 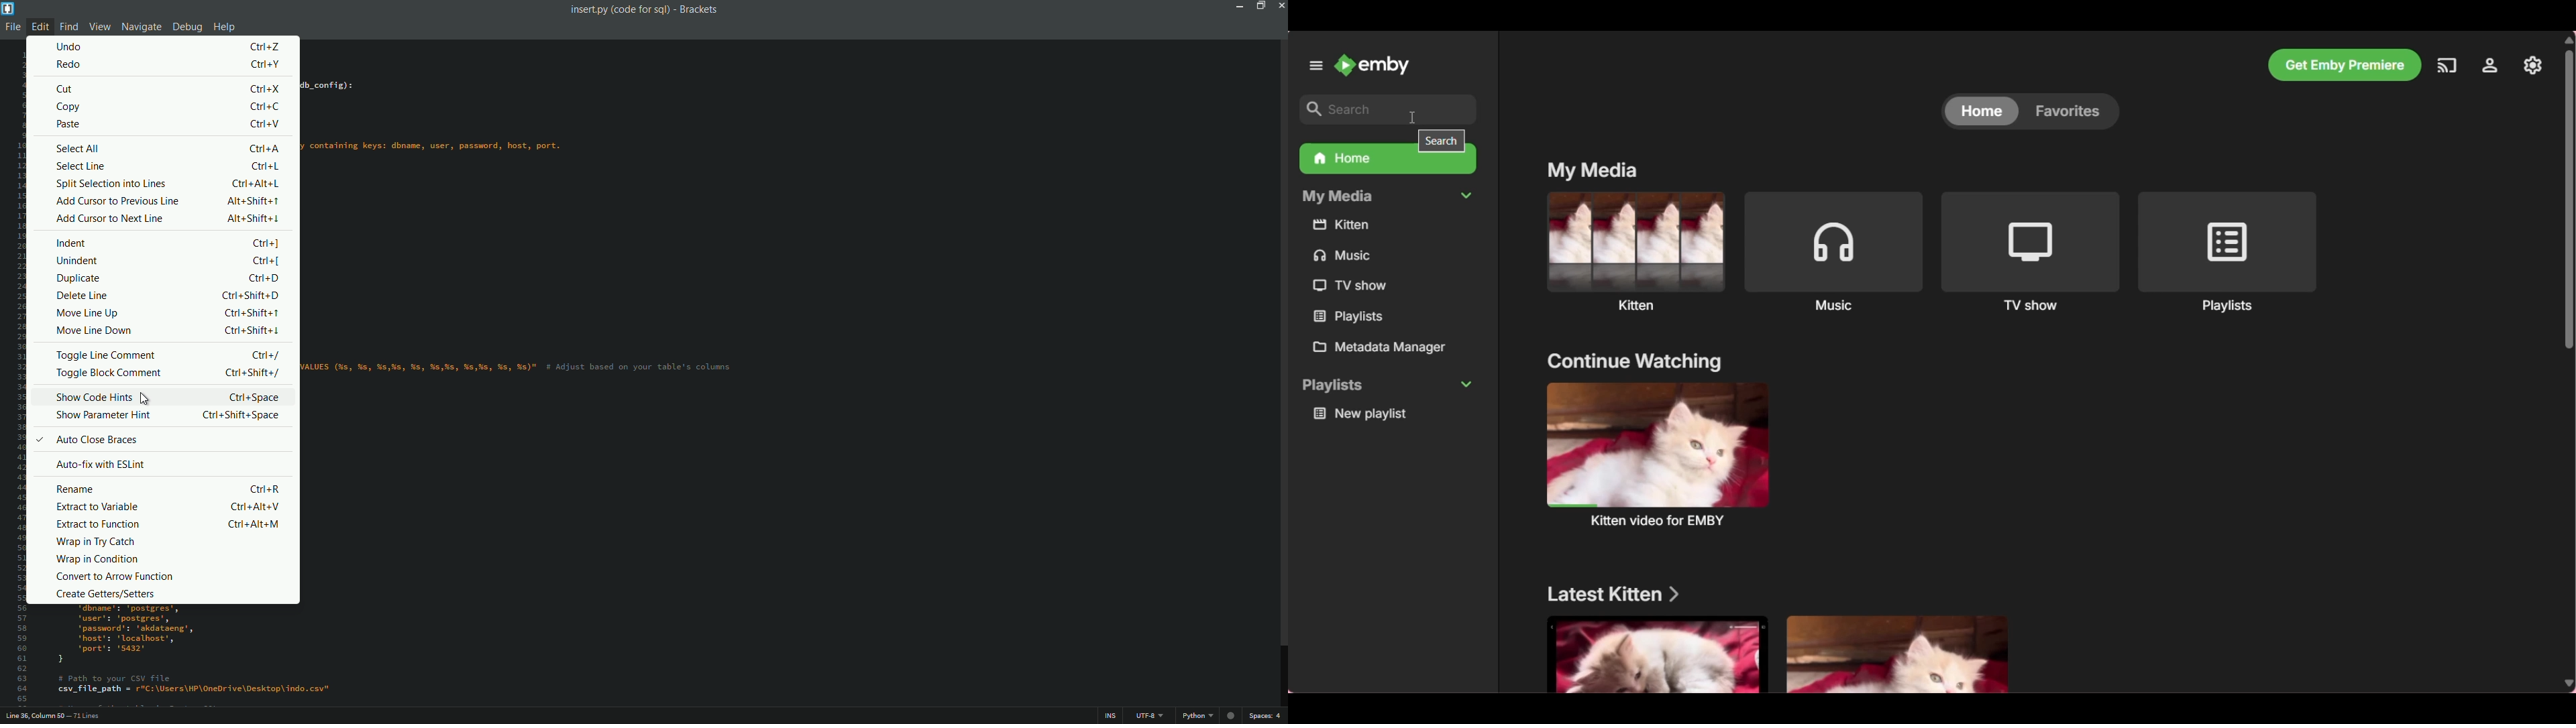 What do you see at coordinates (113, 577) in the screenshot?
I see `convert to arrow function` at bounding box center [113, 577].